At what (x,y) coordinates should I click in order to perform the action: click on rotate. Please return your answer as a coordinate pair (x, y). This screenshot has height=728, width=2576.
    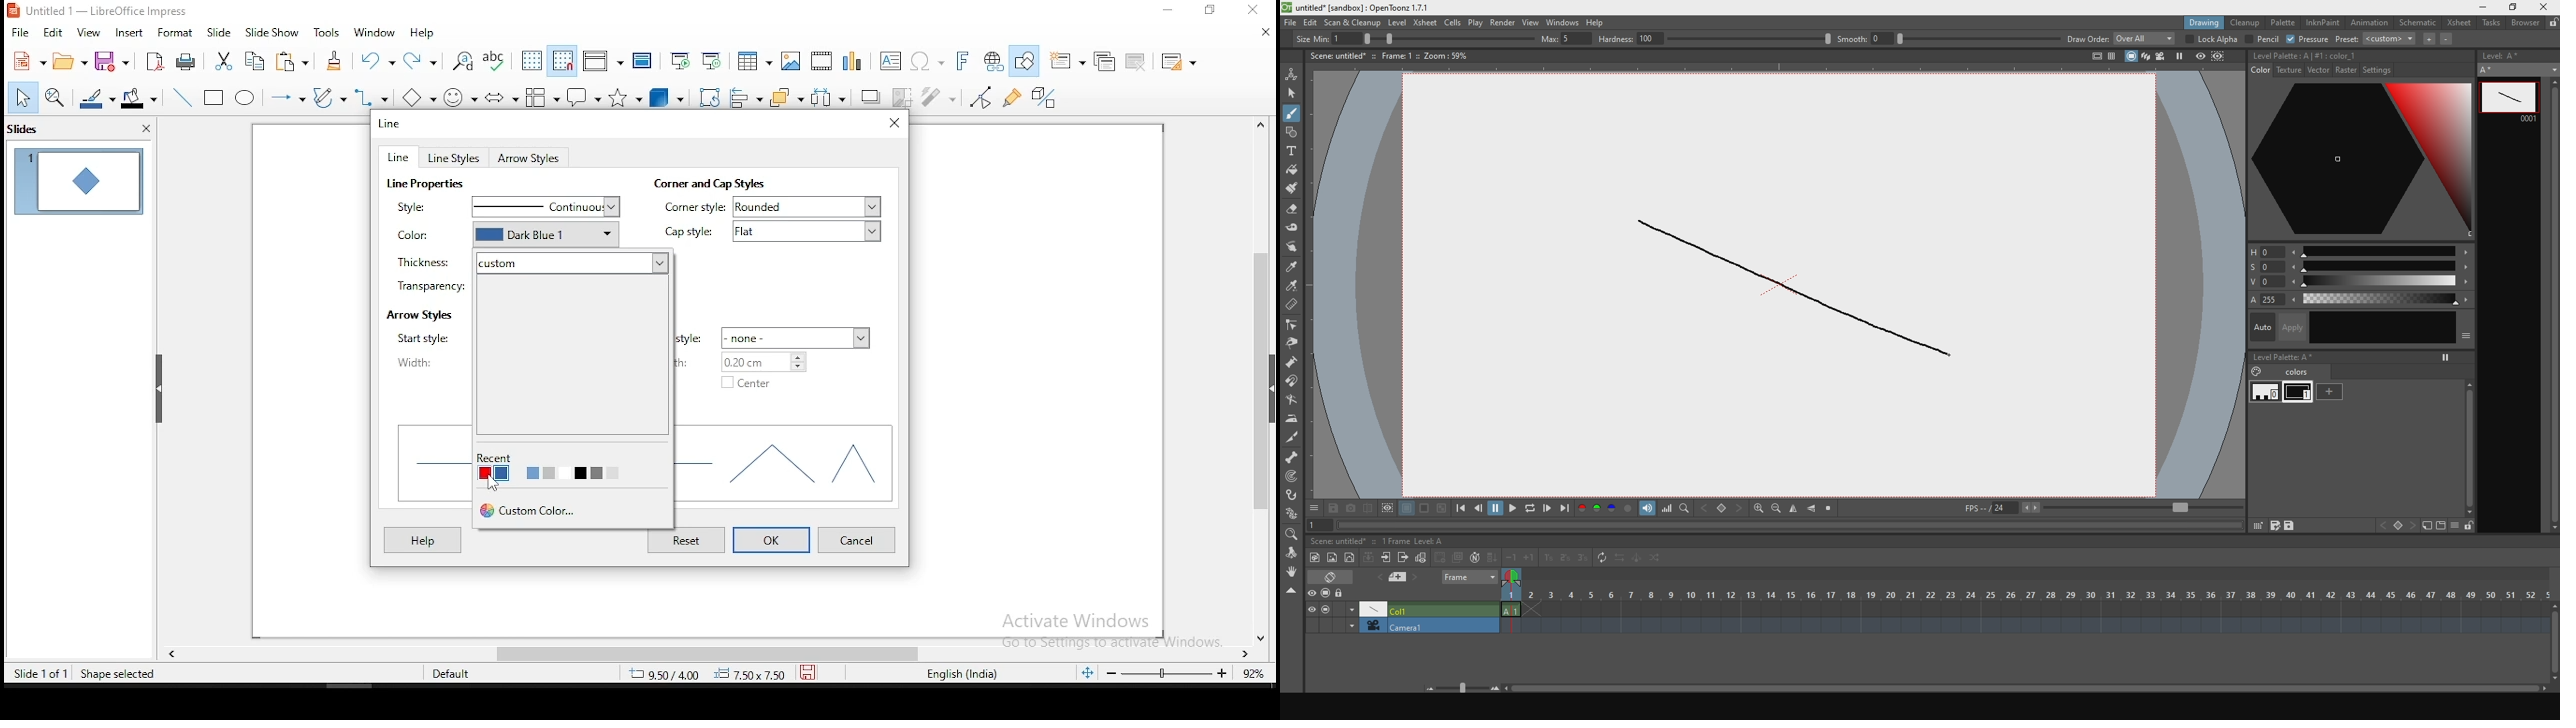
    Looking at the image, I should click on (711, 95).